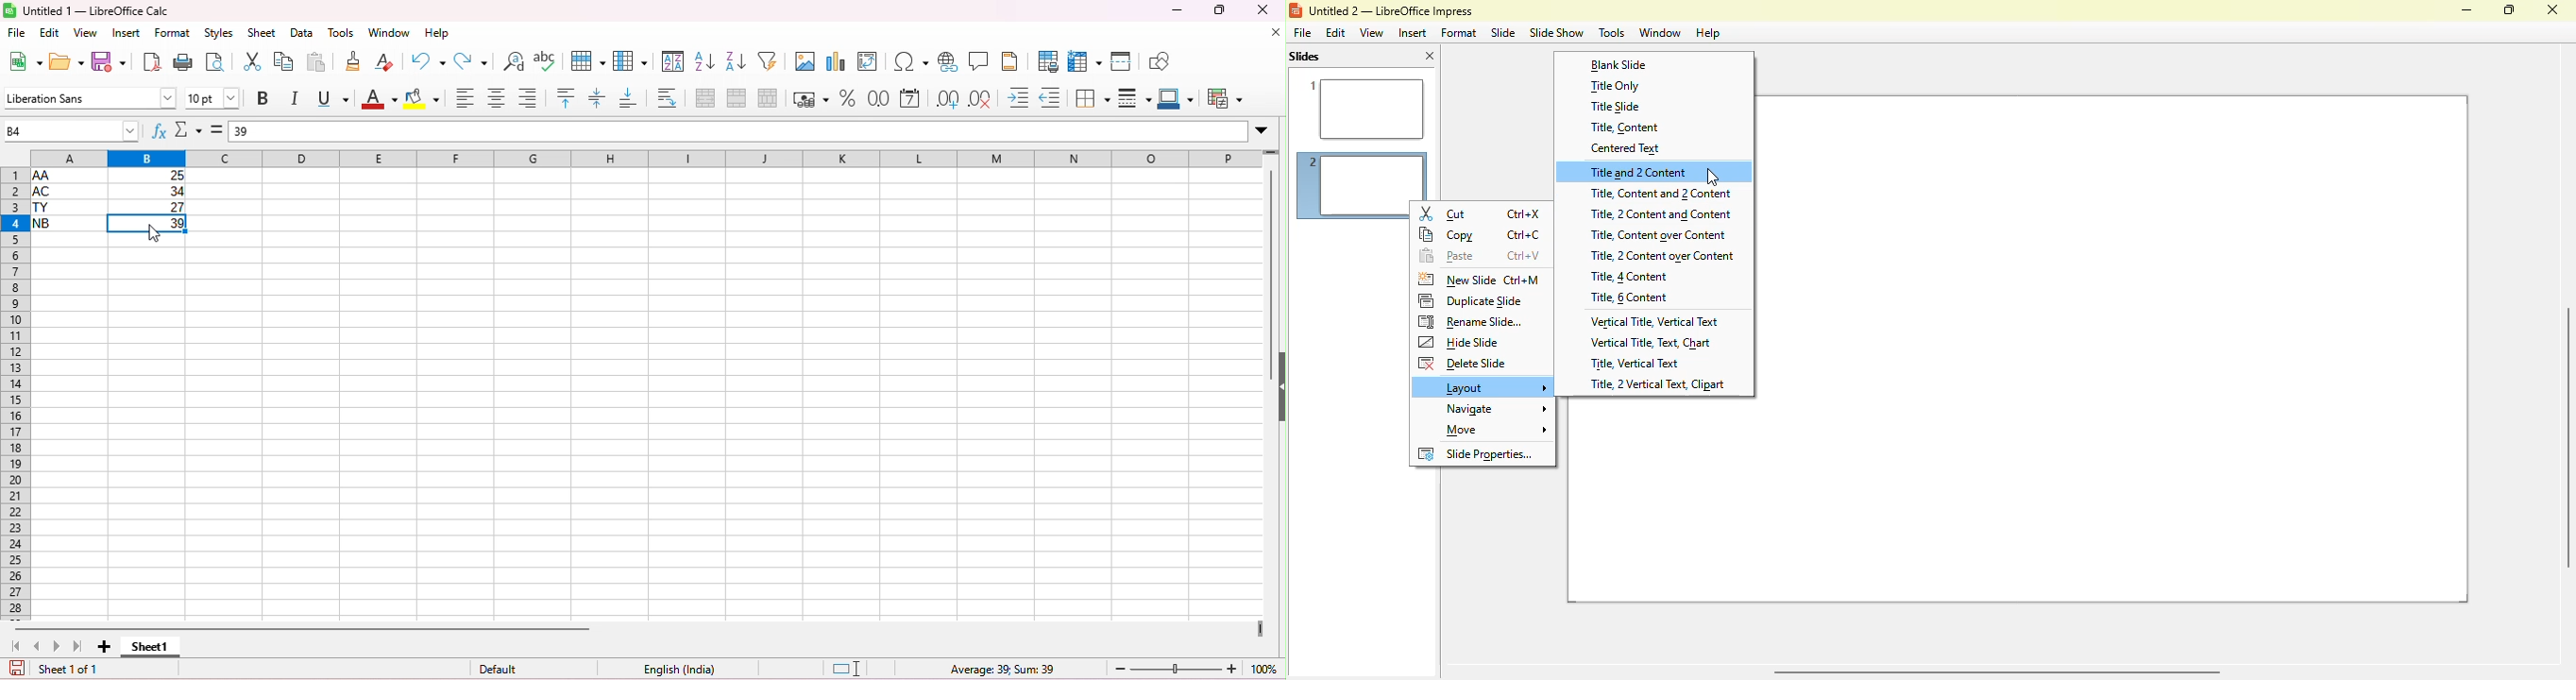 The height and width of the screenshot is (700, 2576). Describe the element at coordinates (1555, 32) in the screenshot. I see `slide show` at that location.